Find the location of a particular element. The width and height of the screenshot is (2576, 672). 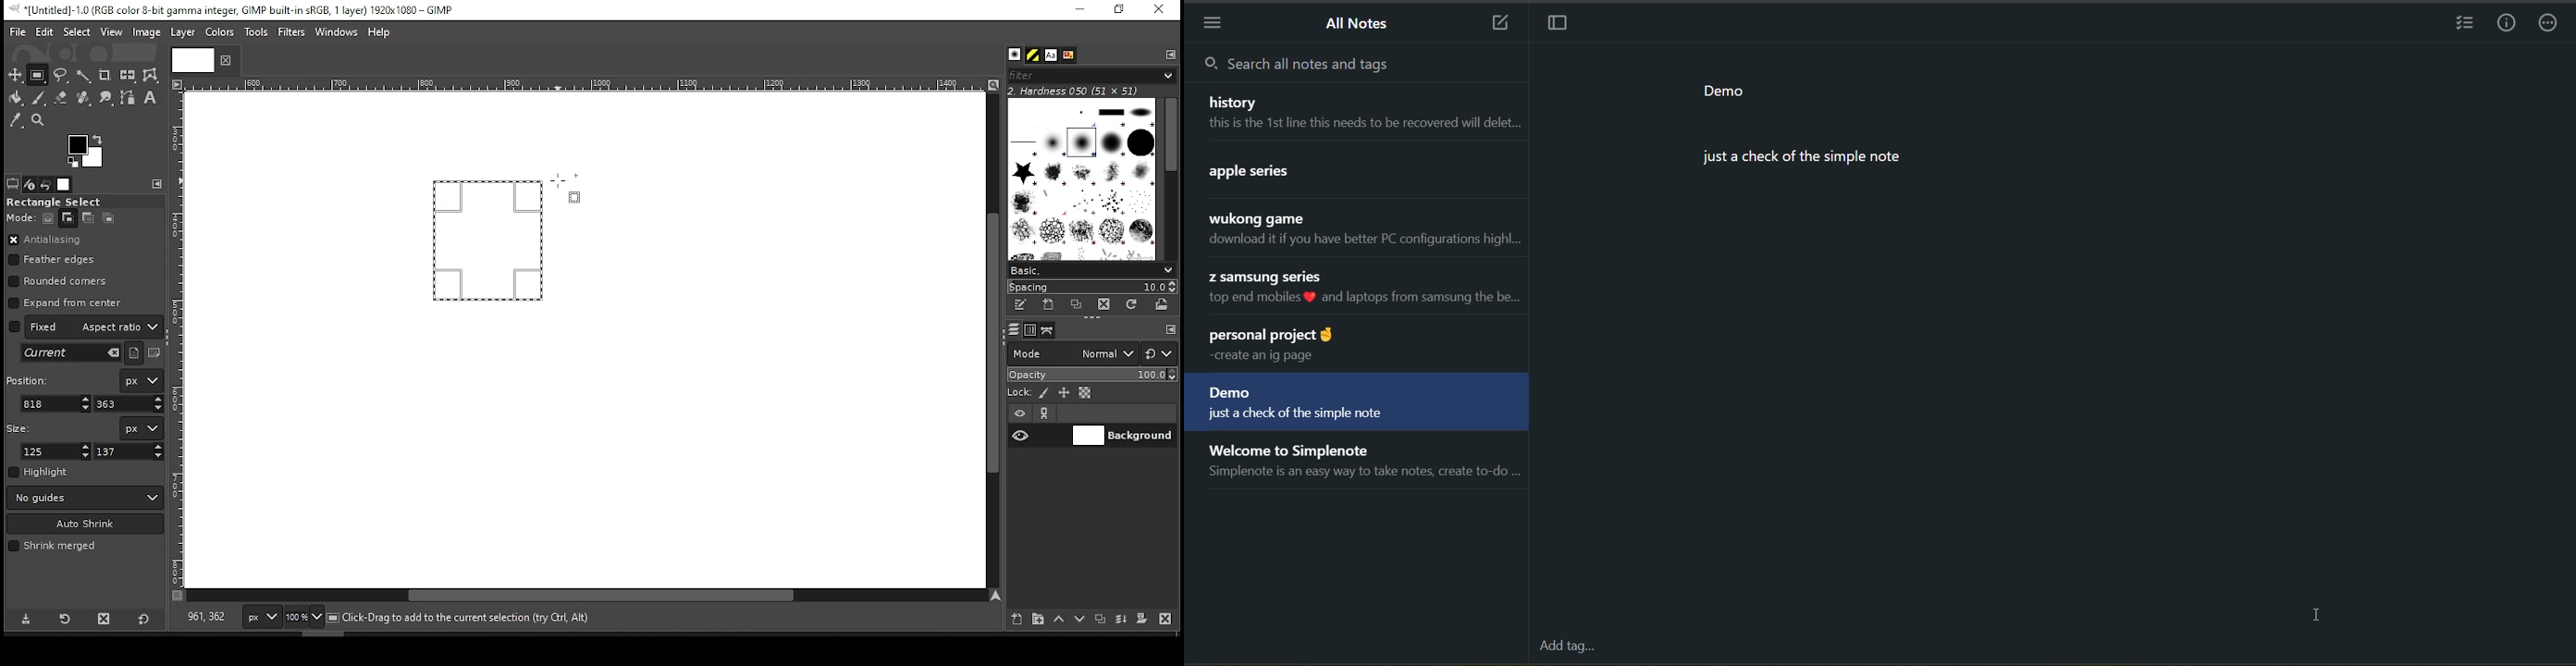

note title and preview is located at coordinates (1357, 289).